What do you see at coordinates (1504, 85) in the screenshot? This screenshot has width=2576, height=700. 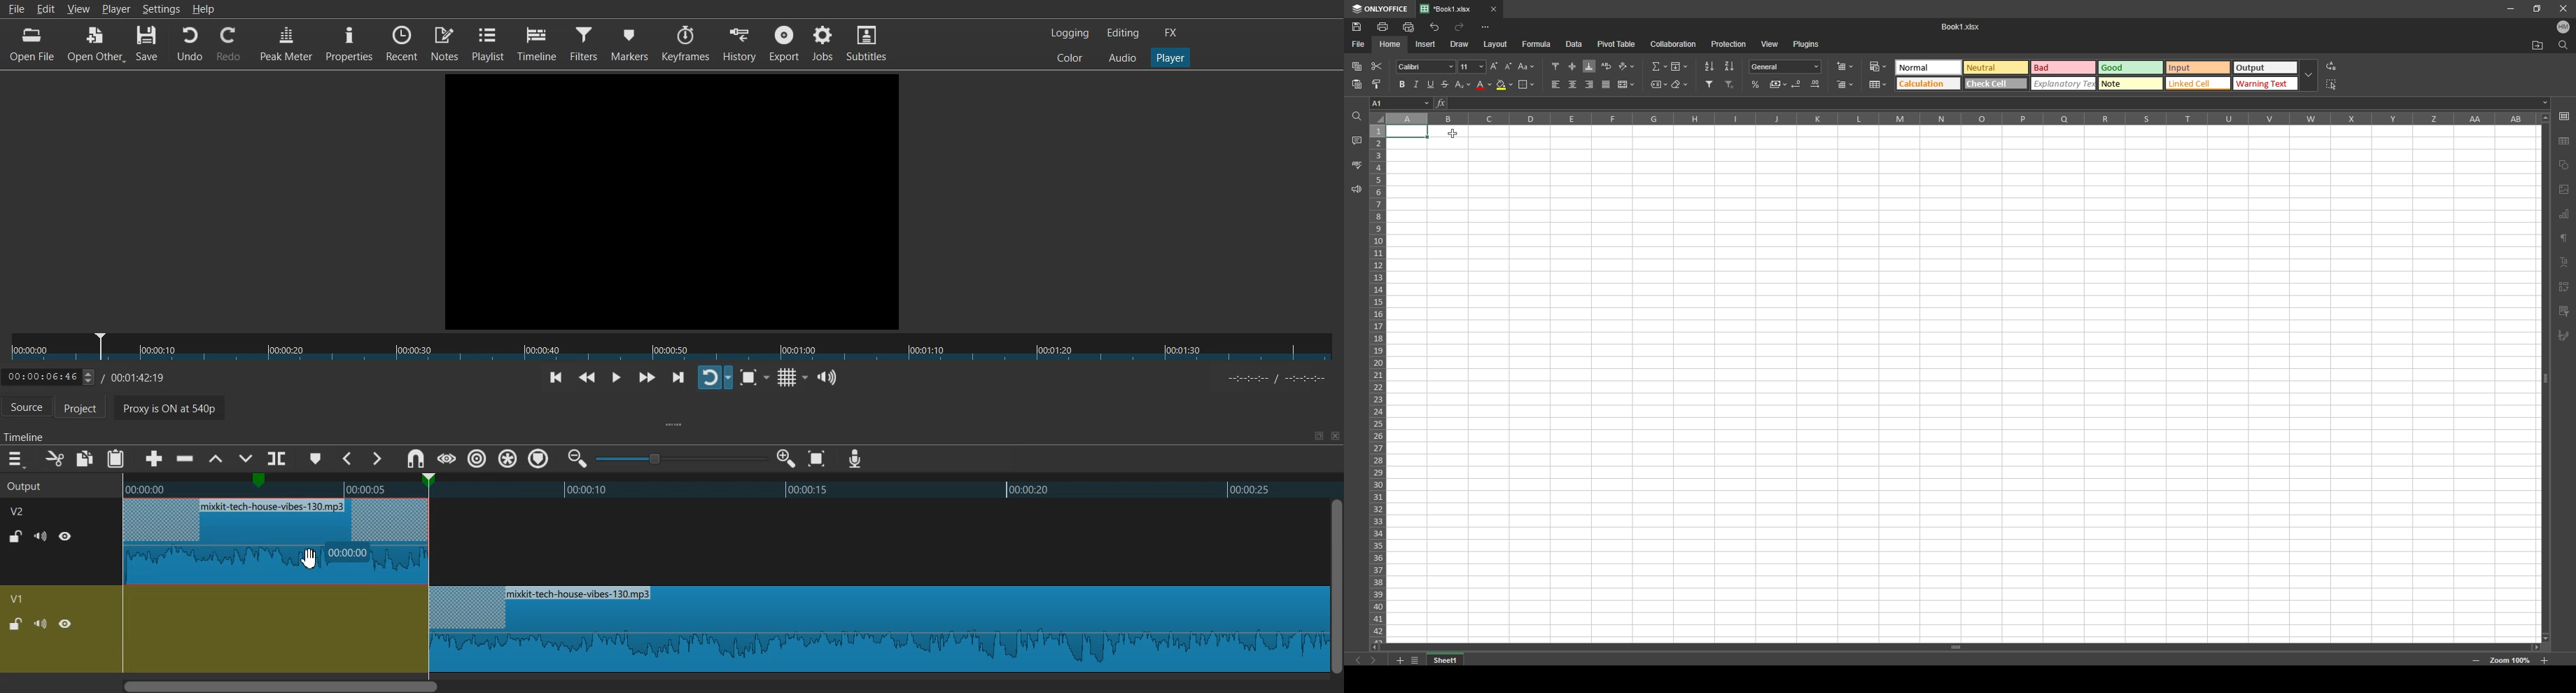 I see `fill color` at bounding box center [1504, 85].